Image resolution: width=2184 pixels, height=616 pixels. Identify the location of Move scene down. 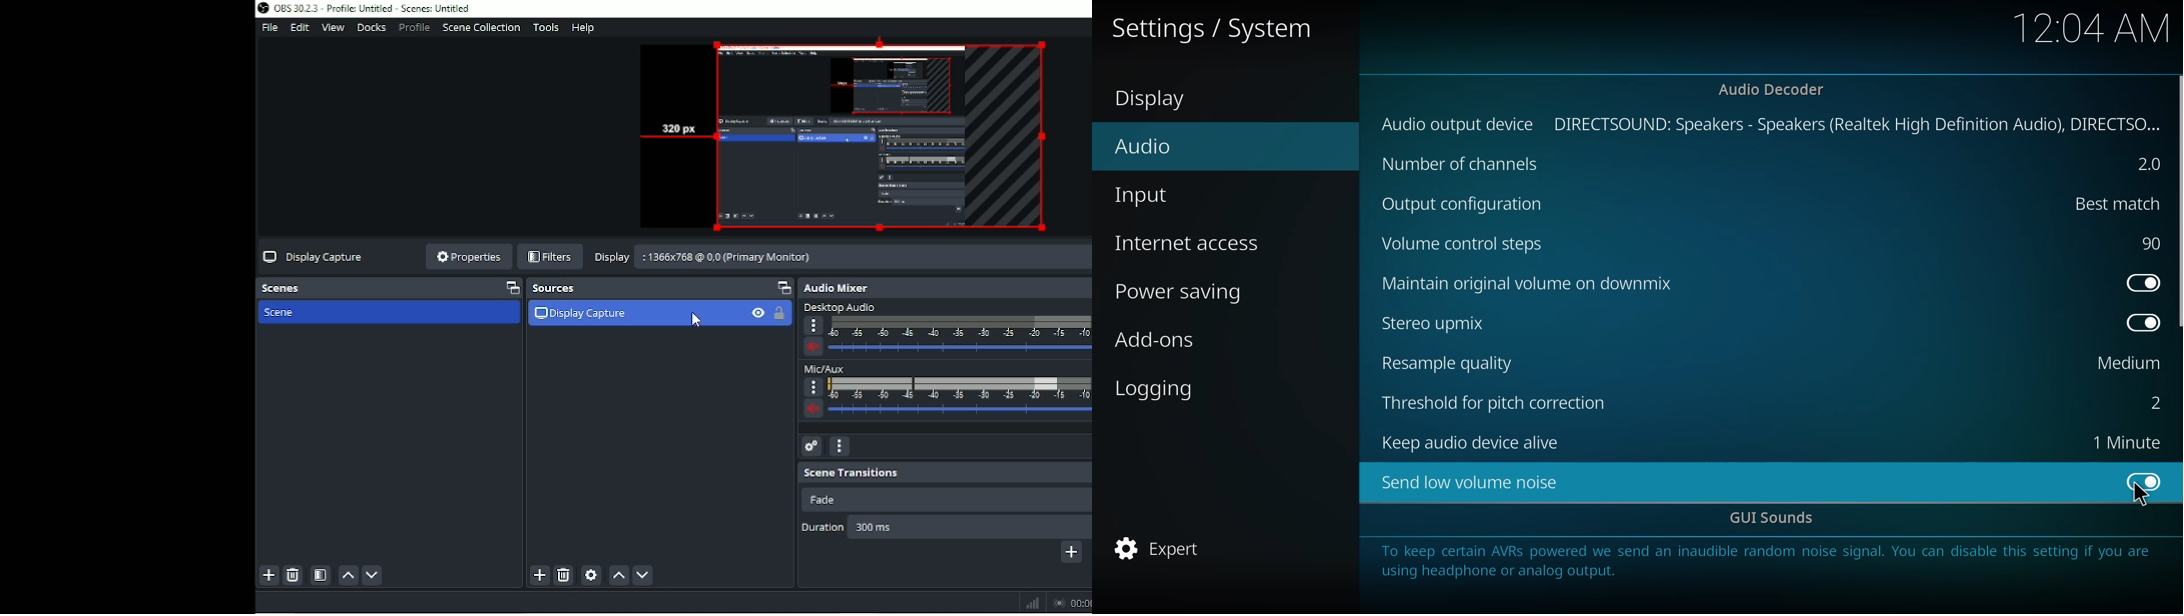
(374, 575).